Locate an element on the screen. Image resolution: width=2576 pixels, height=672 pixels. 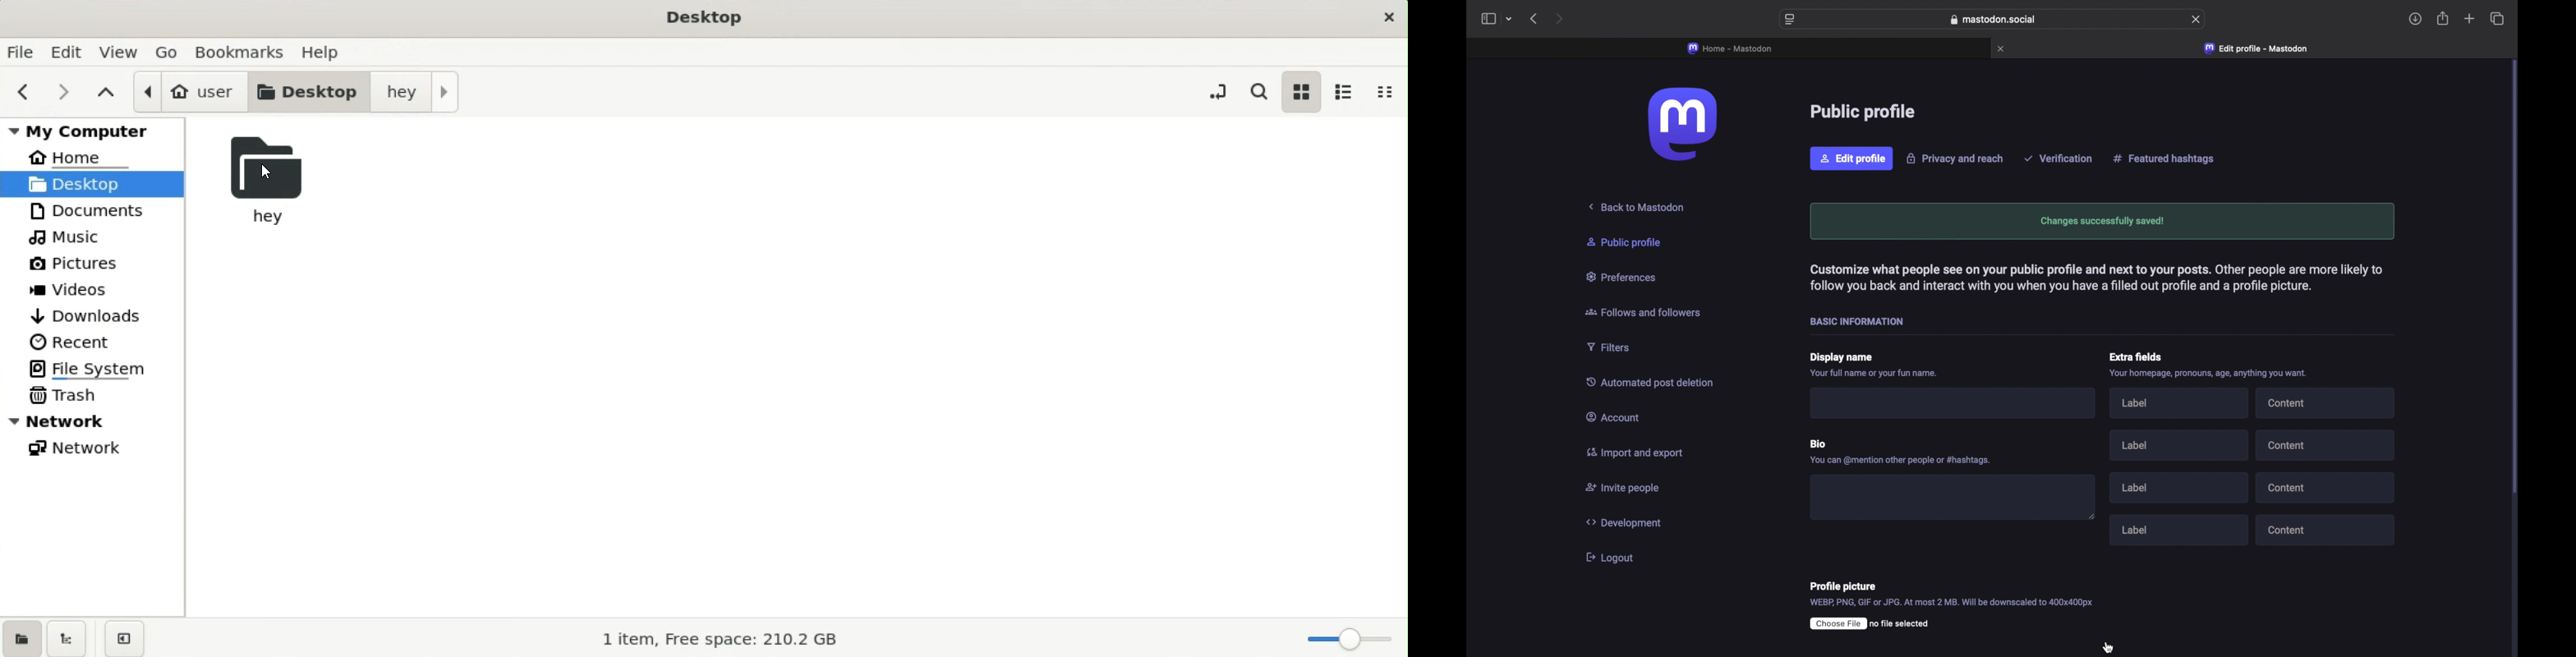
bookmarks is located at coordinates (242, 50).